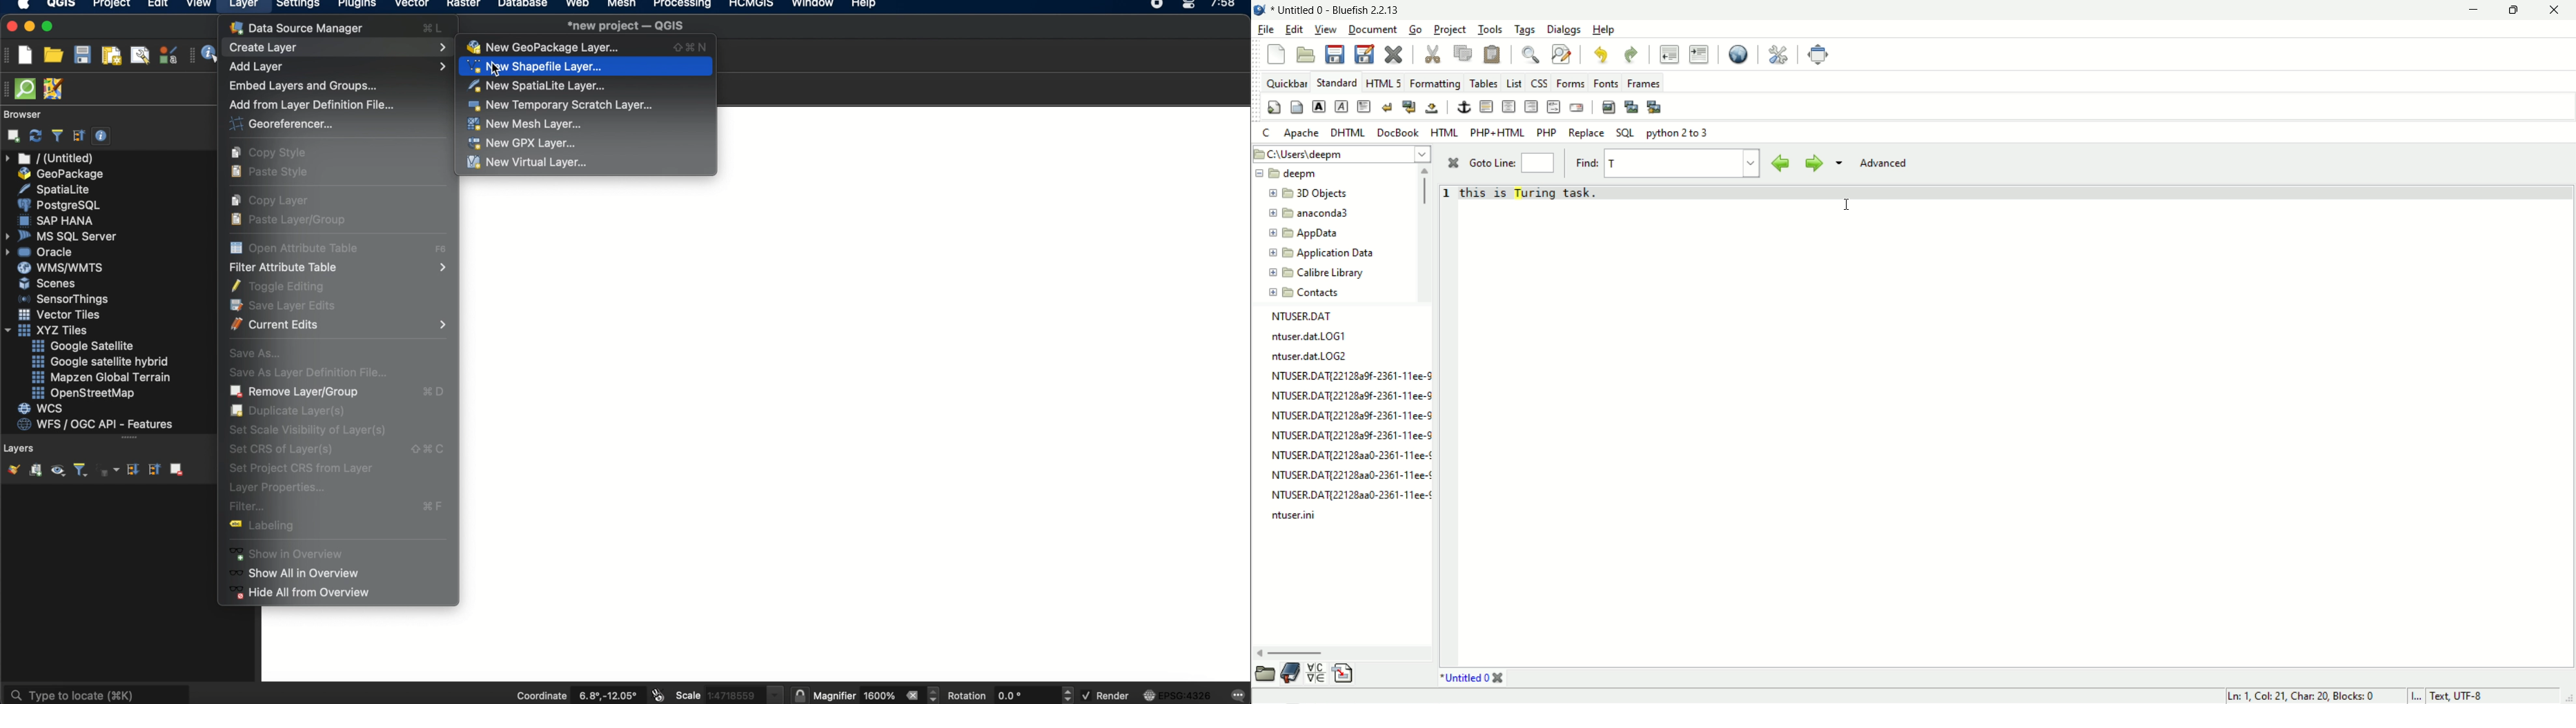  What do you see at coordinates (1343, 107) in the screenshot?
I see `emphasis` at bounding box center [1343, 107].